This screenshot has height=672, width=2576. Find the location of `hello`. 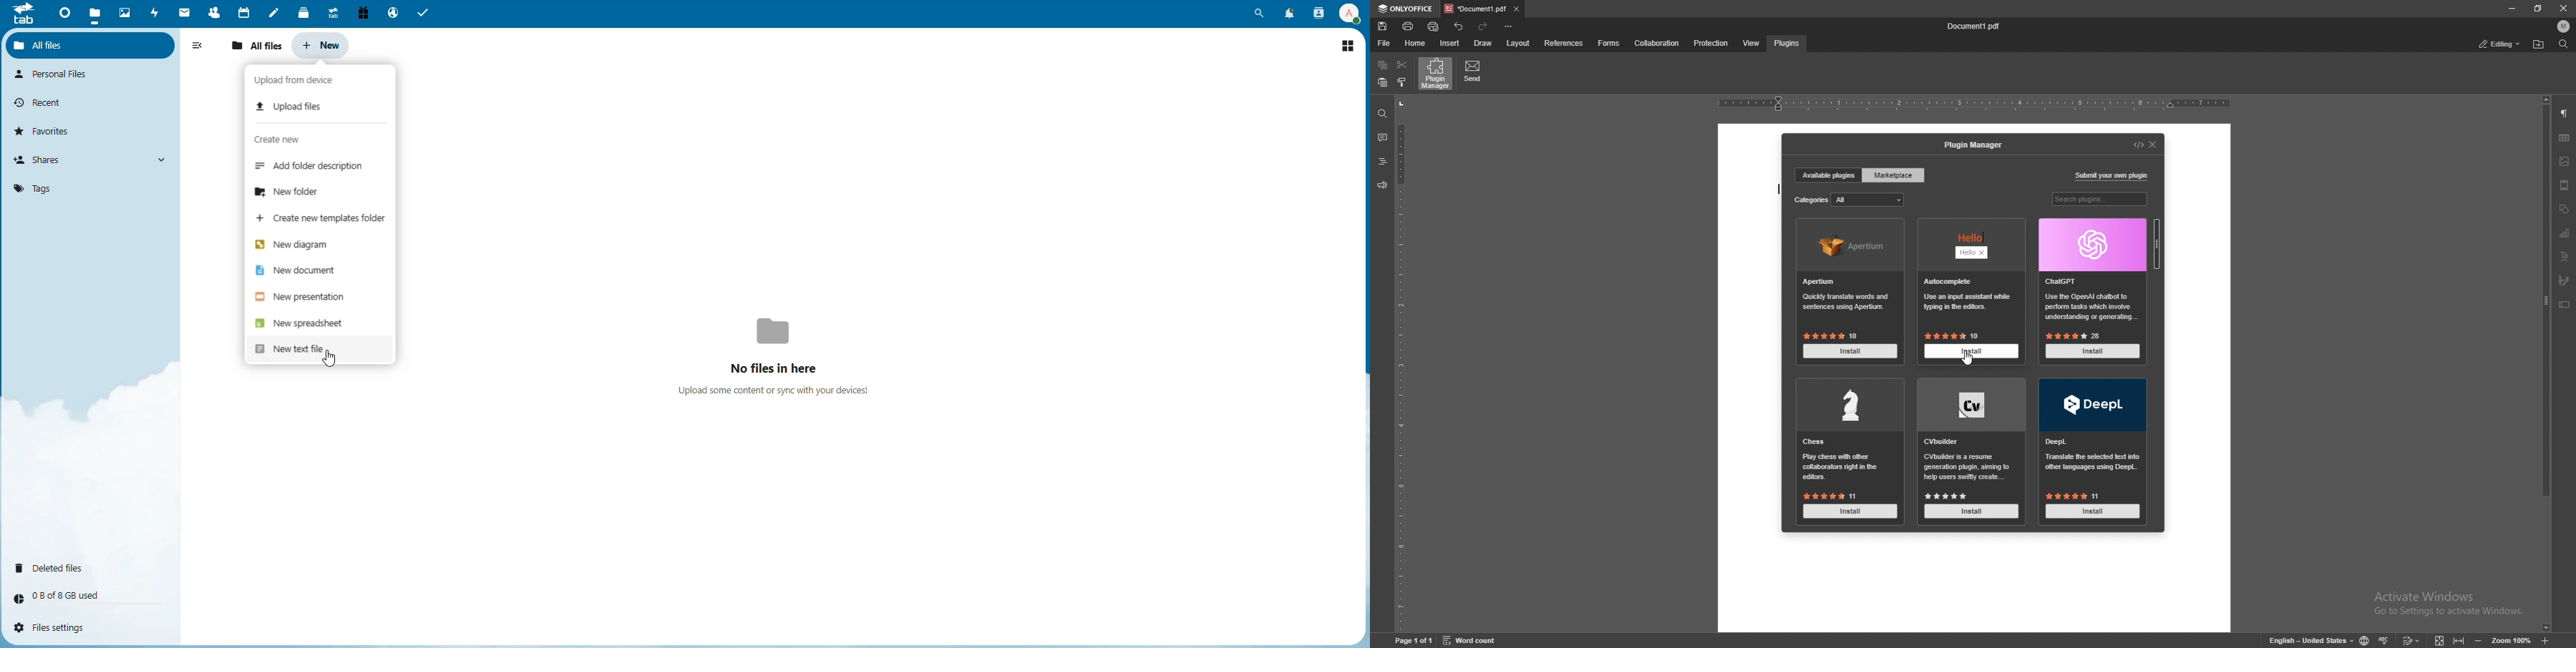

hello is located at coordinates (1974, 279).